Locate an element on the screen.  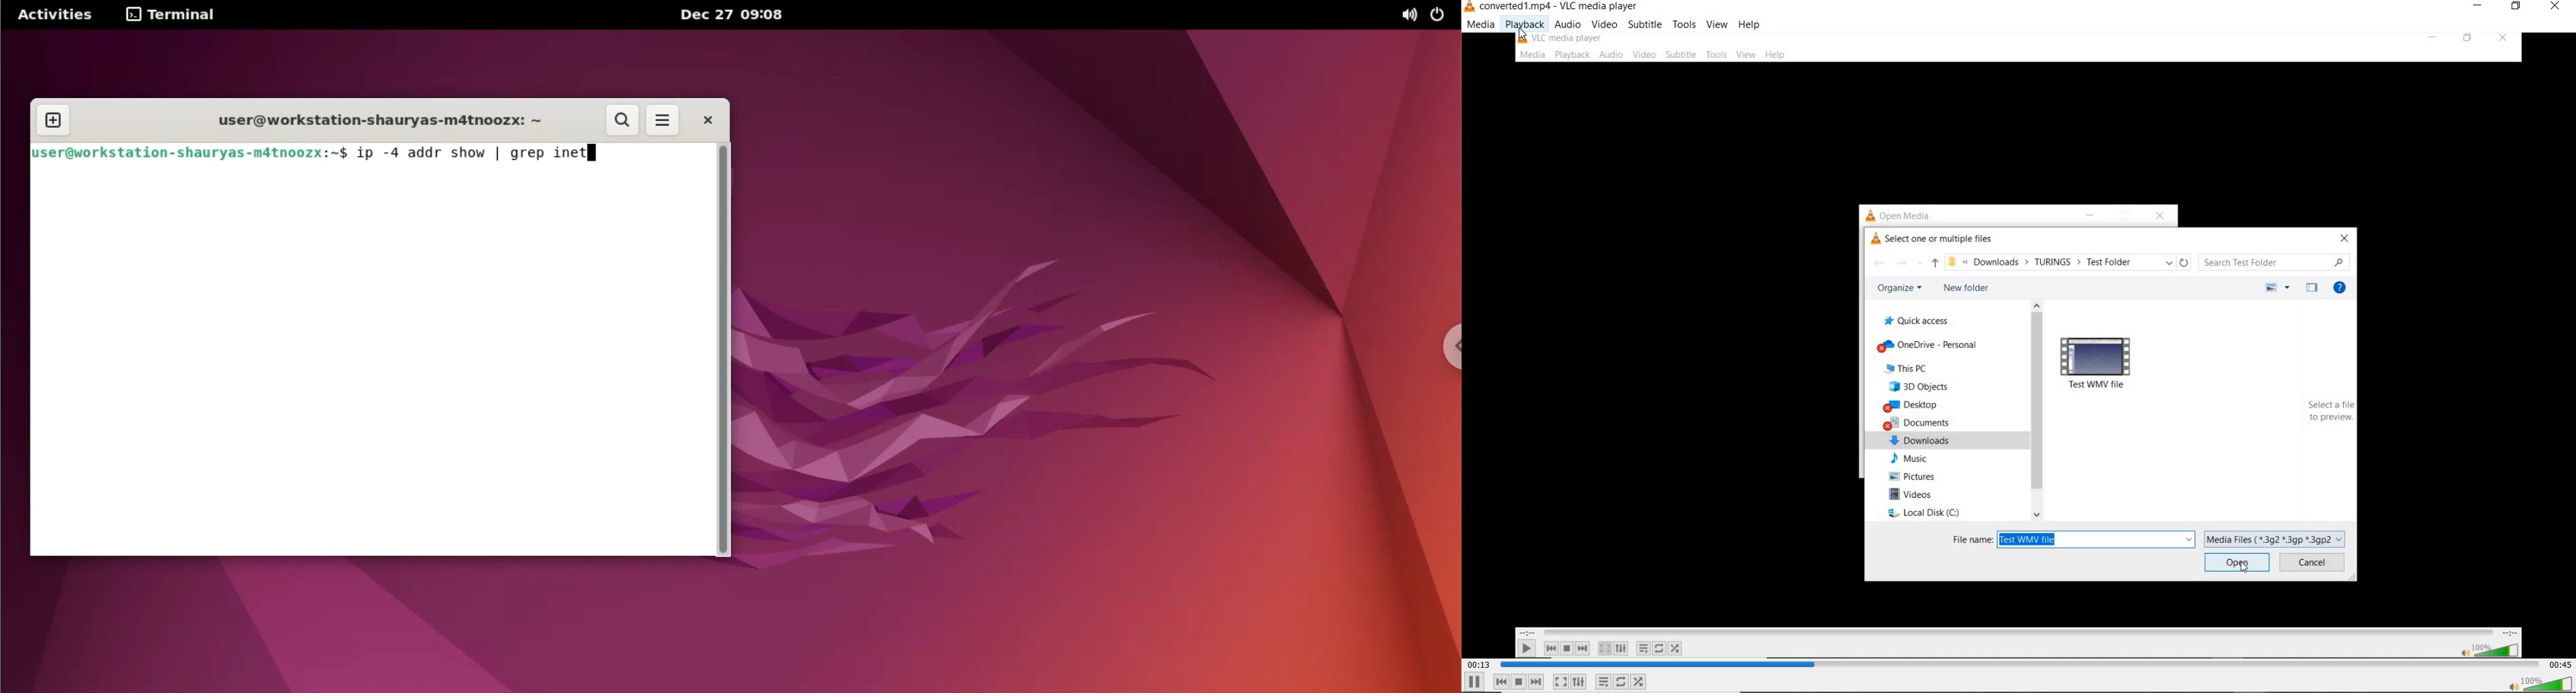
toggle the video in full screen is located at coordinates (1560, 681).